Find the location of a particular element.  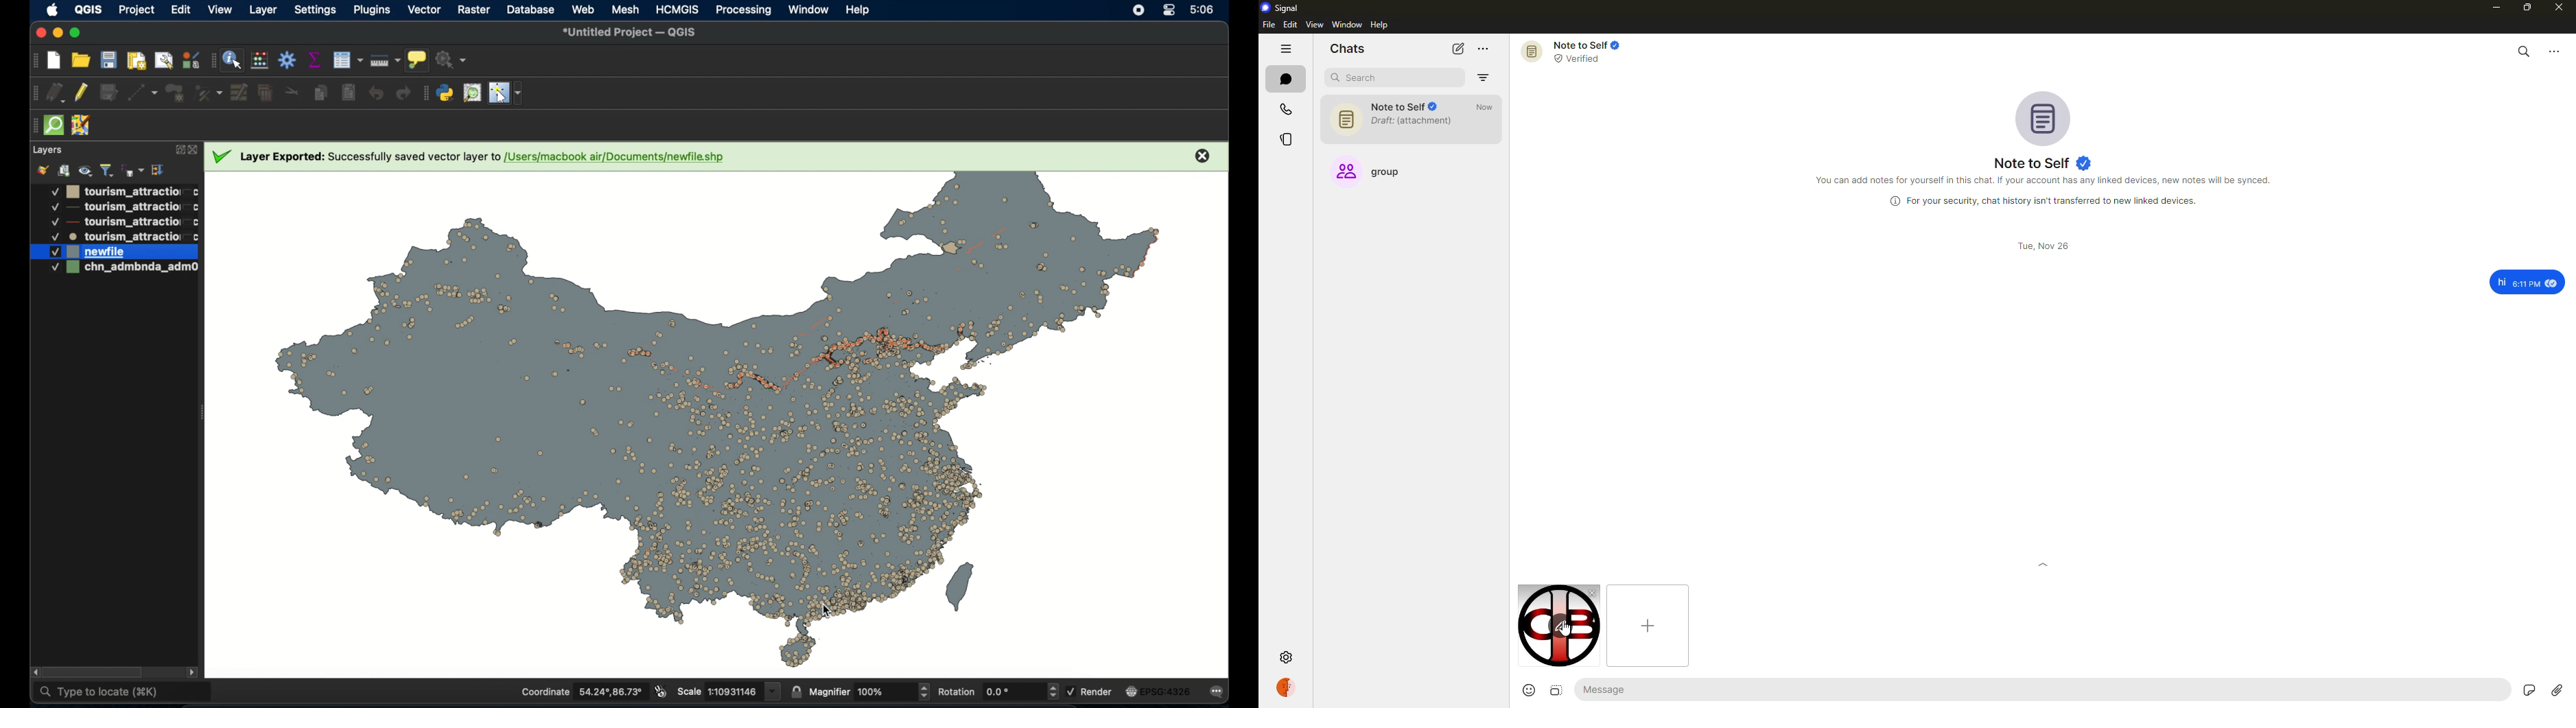

untitled project - QGIS is located at coordinates (630, 32).